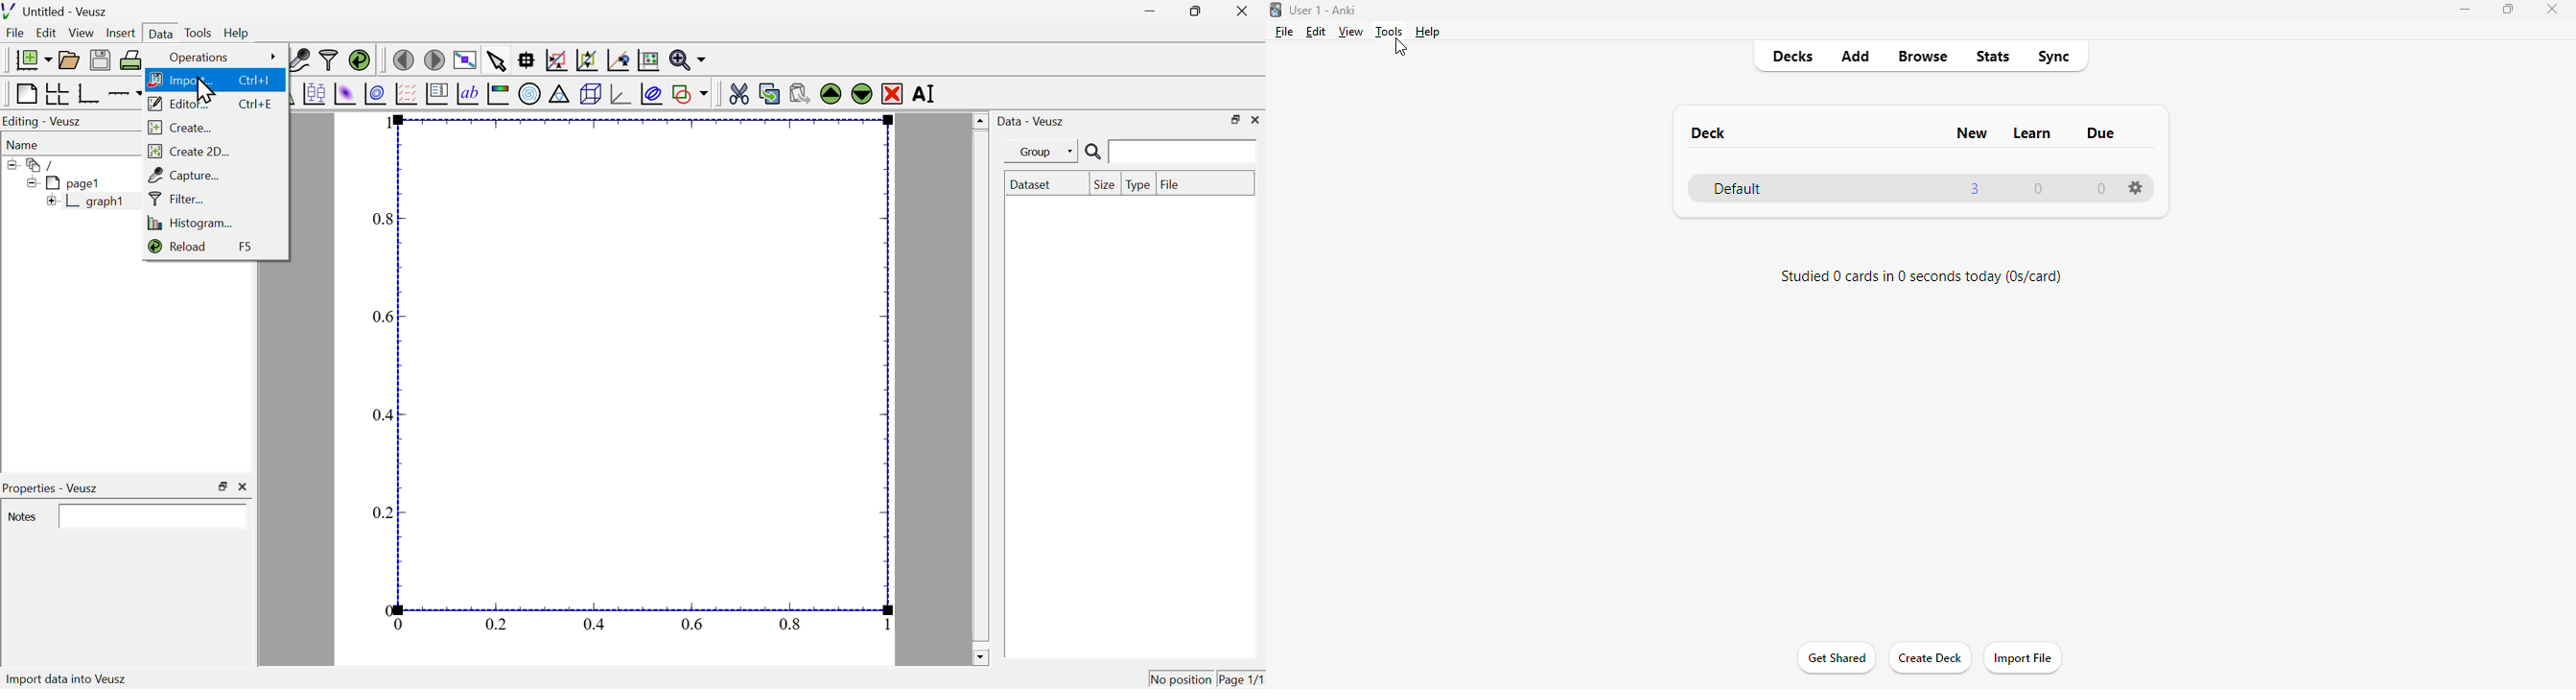 The height and width of the screenshot is (700, 2576). I want to click on 0, so click(2039, 190).